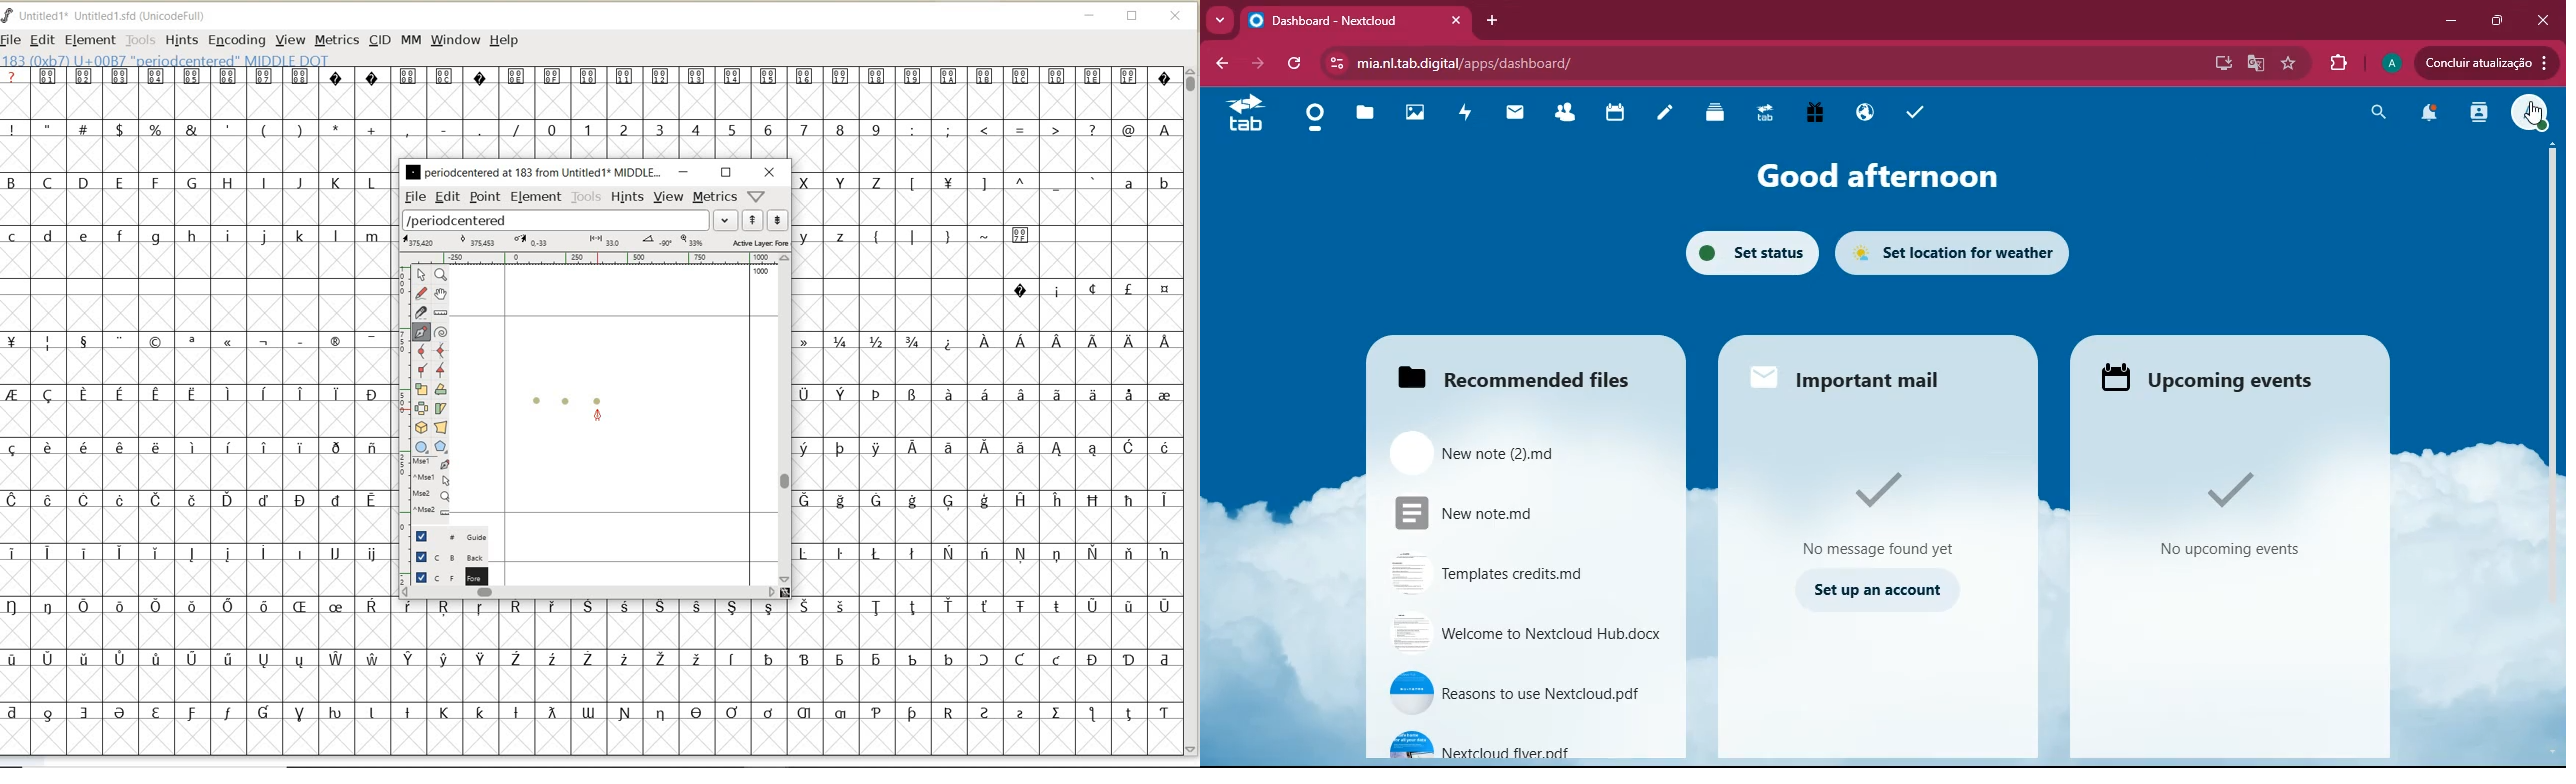 Image resolution: width=2576 pixels, height=784 pixels. Describe the element at coordinates (2254, 63) in the screenshot. I see `google translate` at that location.